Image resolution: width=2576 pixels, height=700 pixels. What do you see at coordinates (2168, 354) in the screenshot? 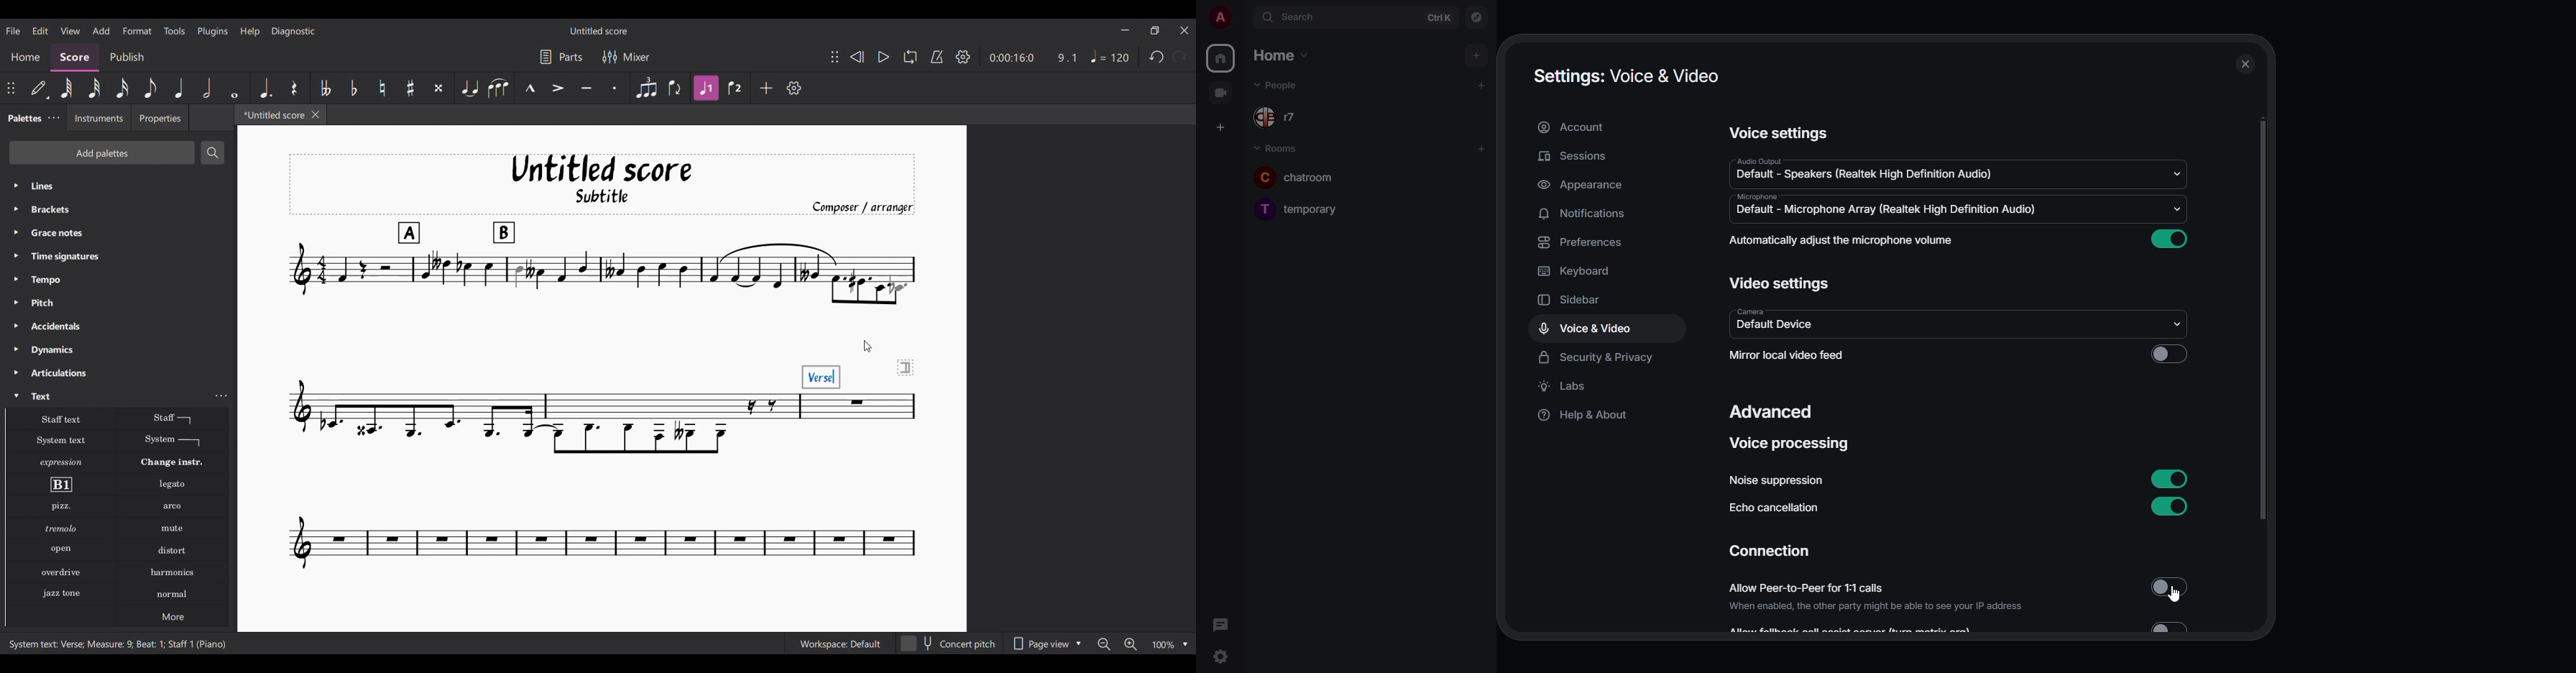
I see `click to enable` at bounding box center [2168, 354].